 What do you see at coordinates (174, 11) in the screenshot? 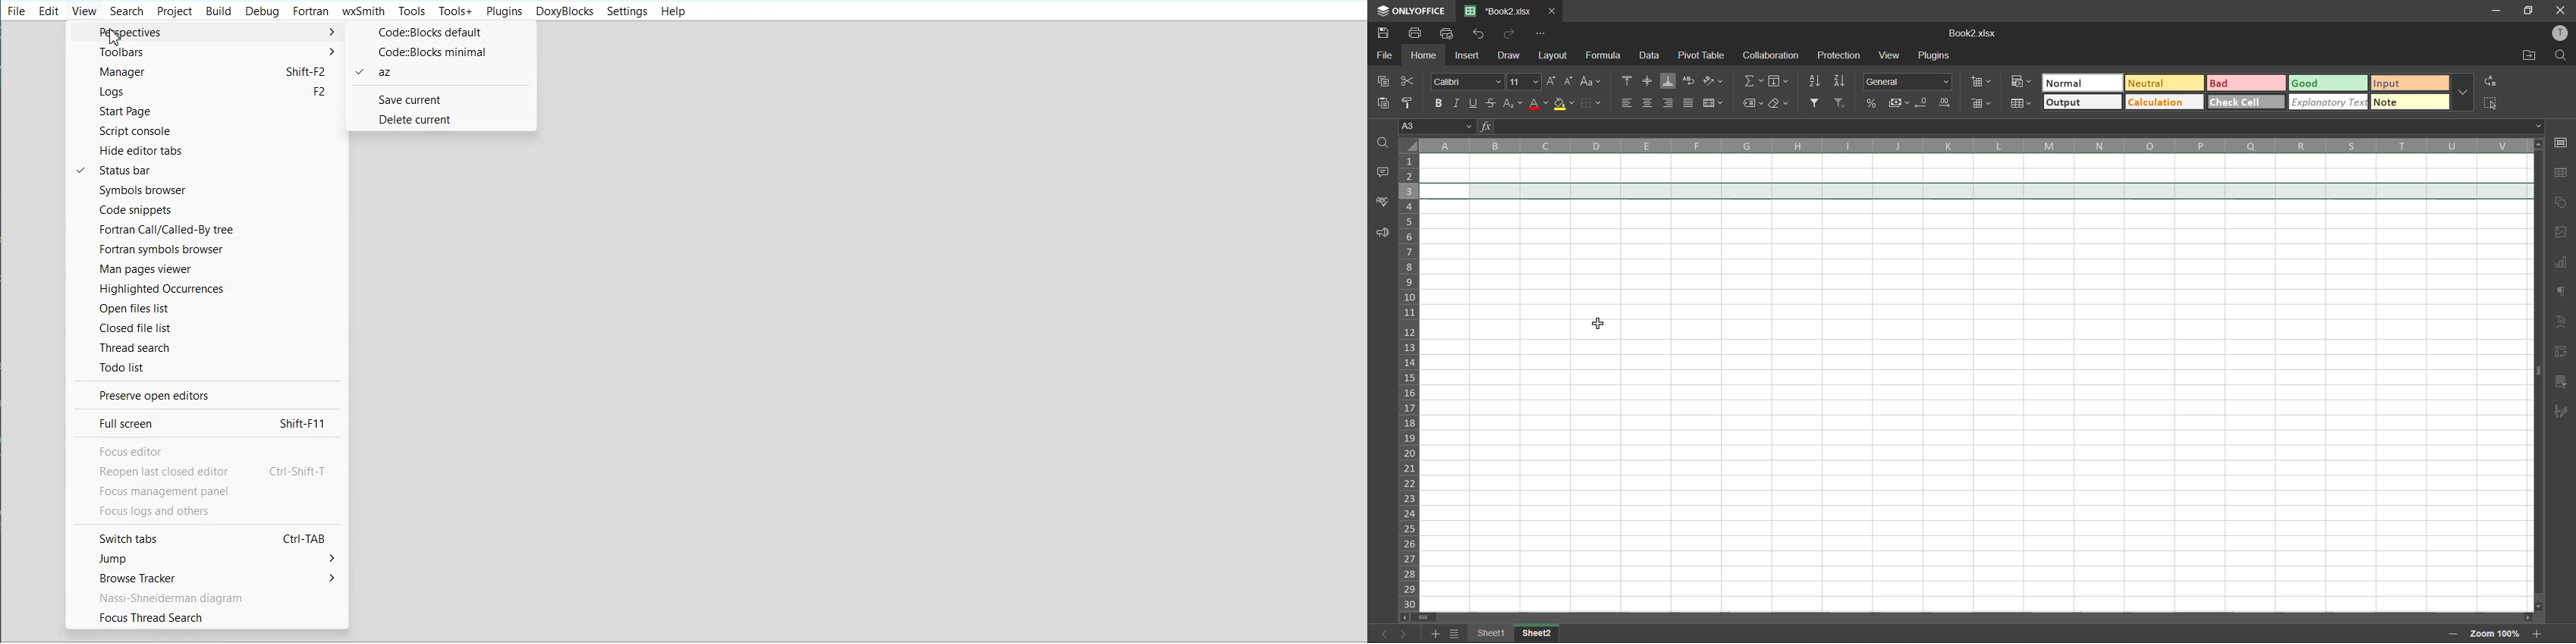
I see `Project` at bounding box center [174, 11].